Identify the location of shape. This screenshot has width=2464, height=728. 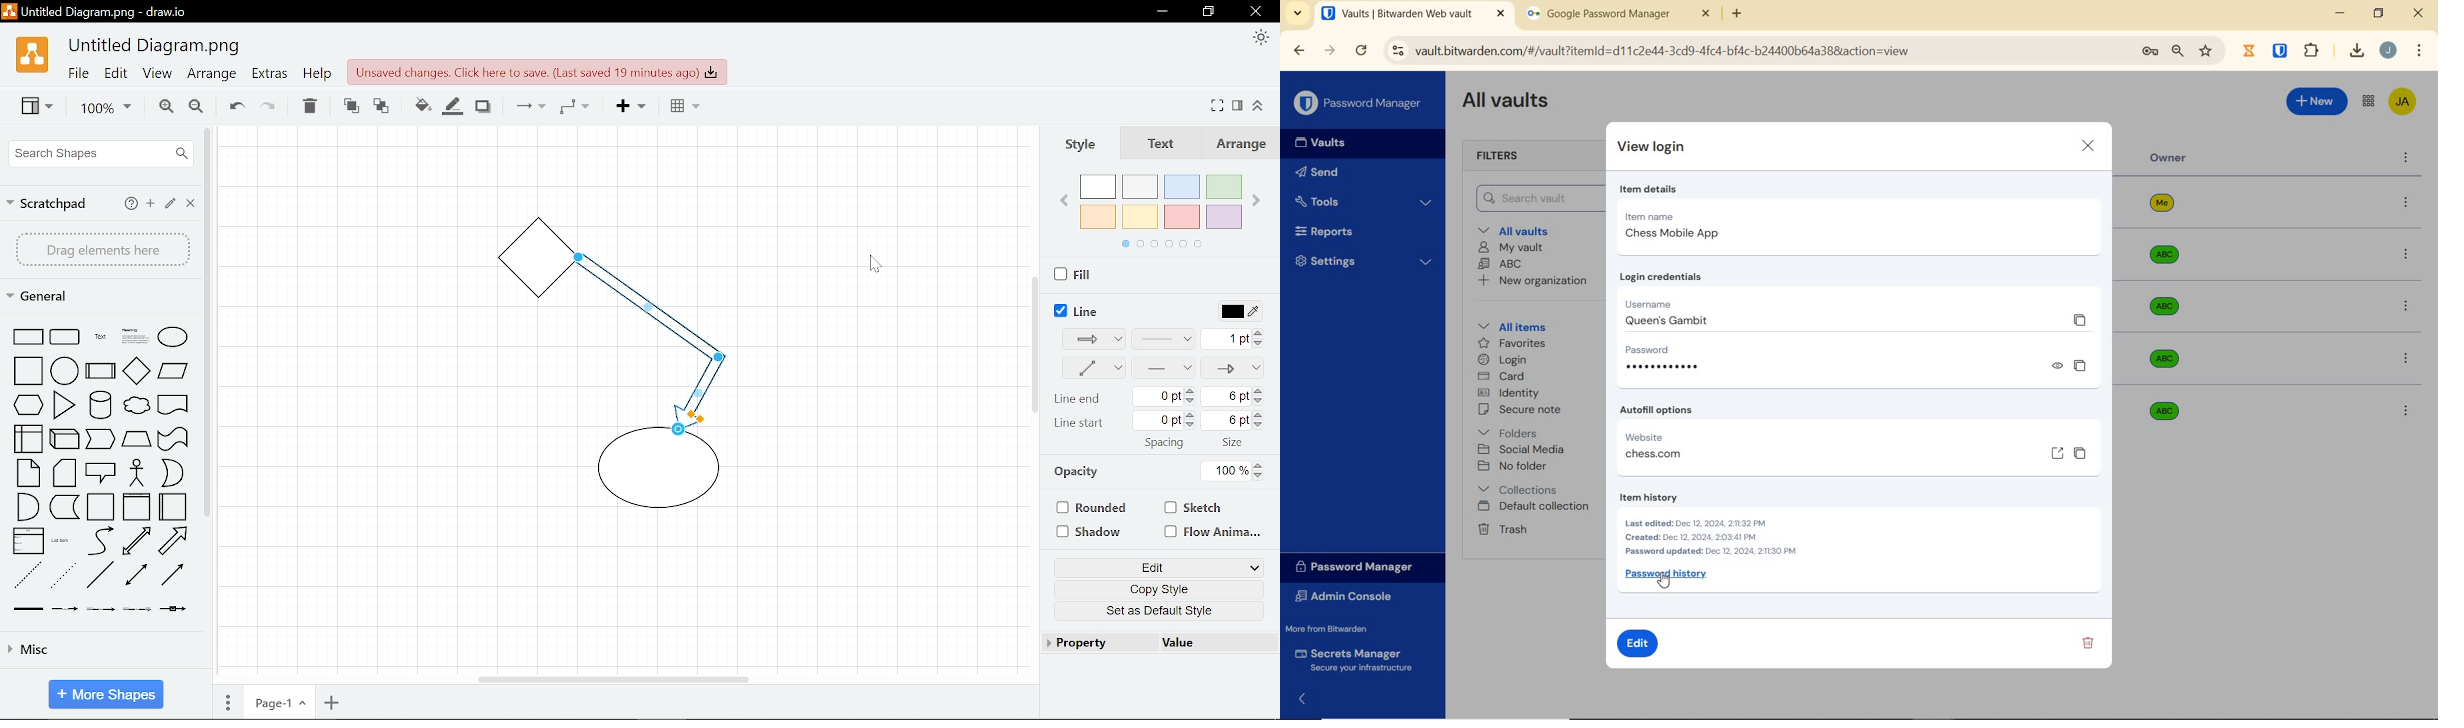
(102, 371).